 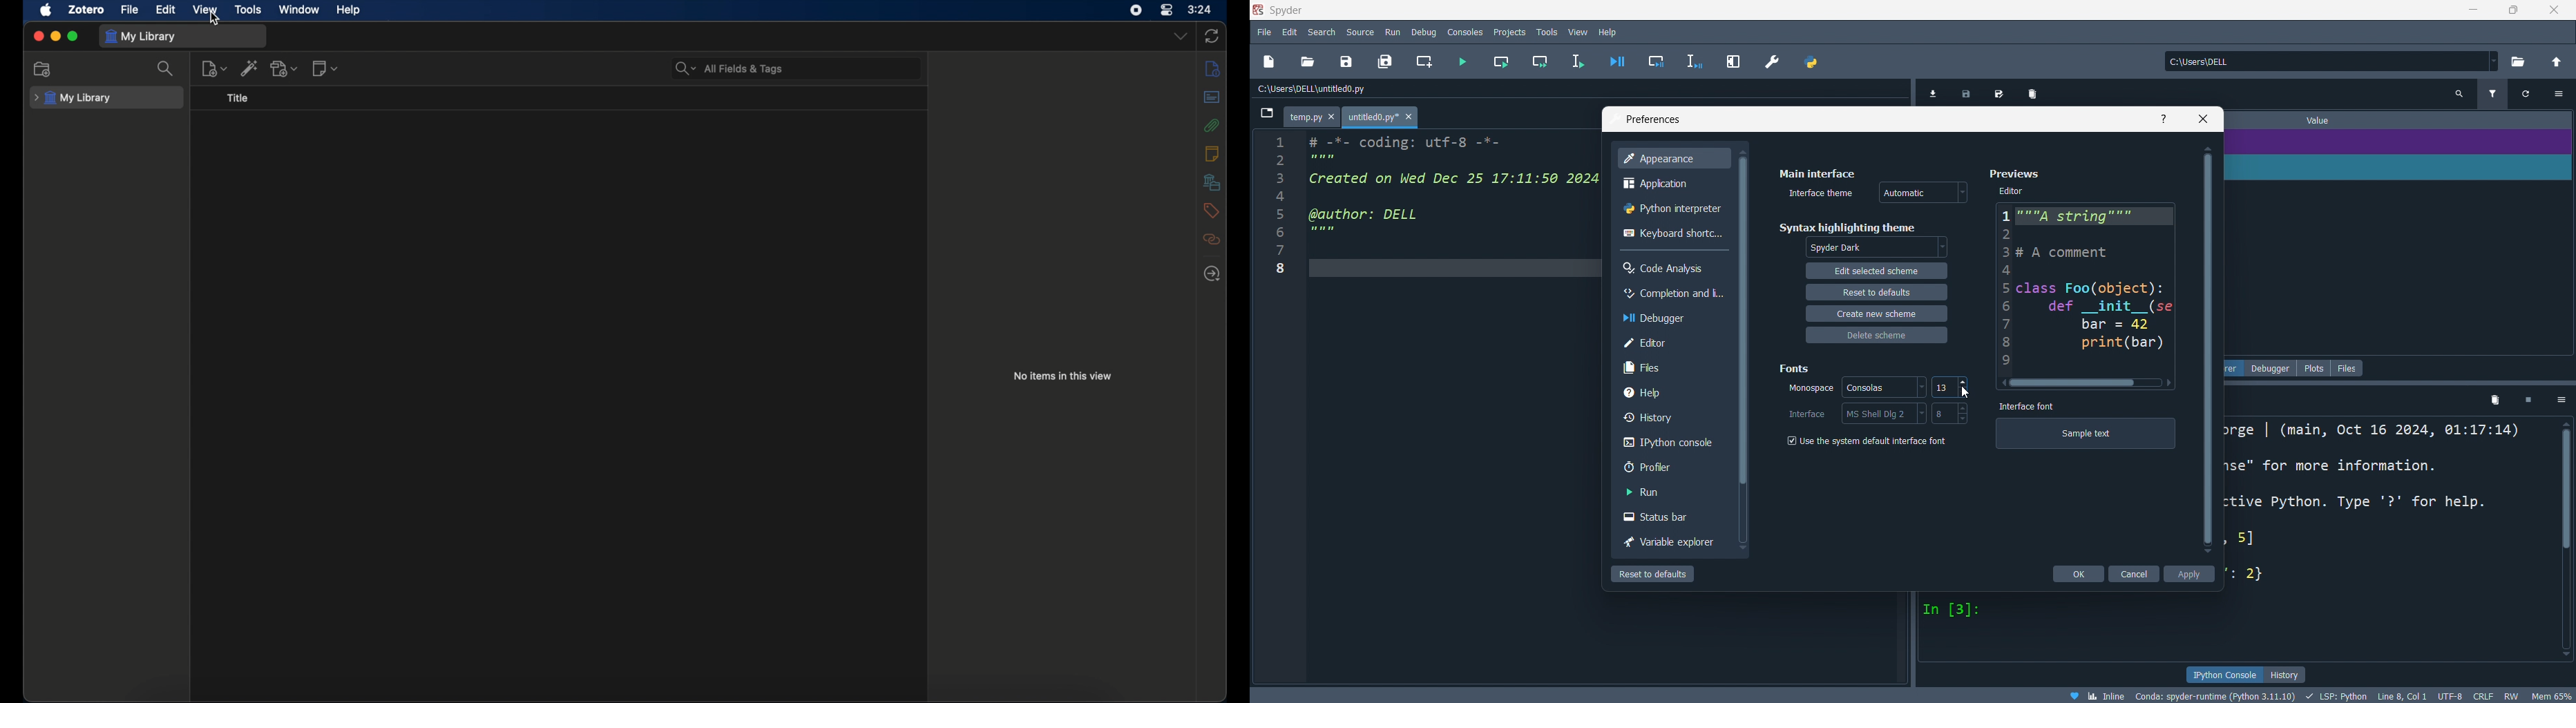 I want to click on syntax highlight theme: Spyder Dark, so click(x=1864, y=238).